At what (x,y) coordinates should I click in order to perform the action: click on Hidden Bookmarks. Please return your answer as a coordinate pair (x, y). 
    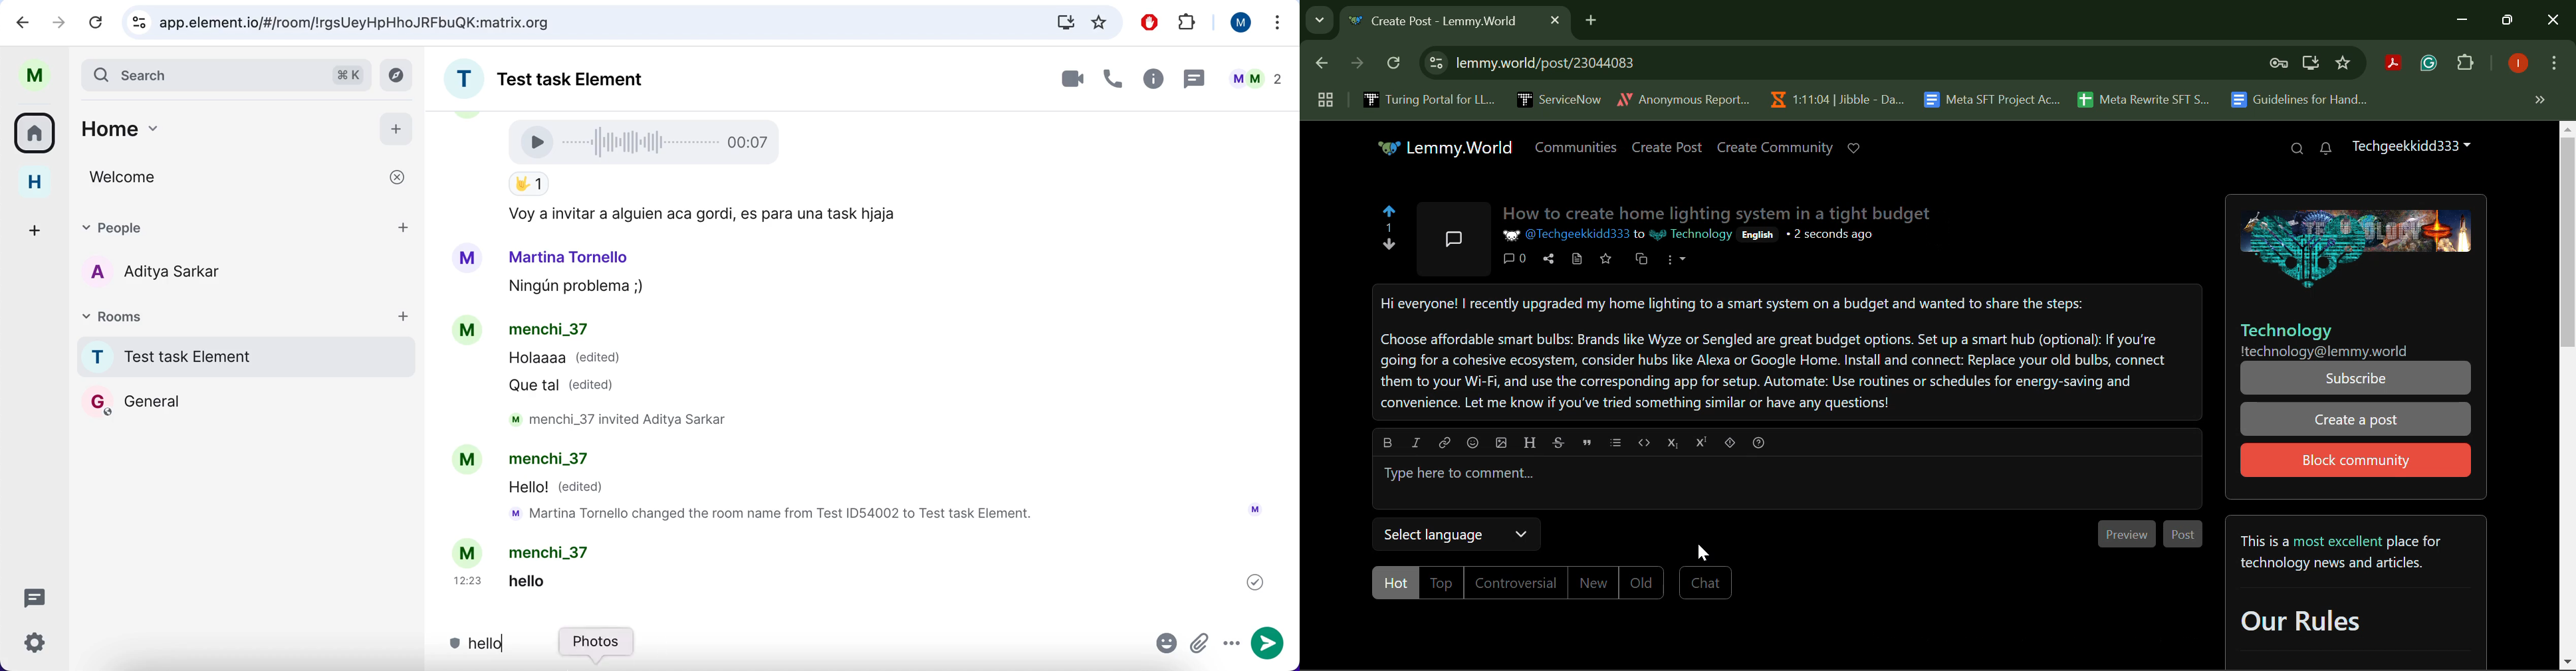
    Looking at the image, I should click on (2539, 99).